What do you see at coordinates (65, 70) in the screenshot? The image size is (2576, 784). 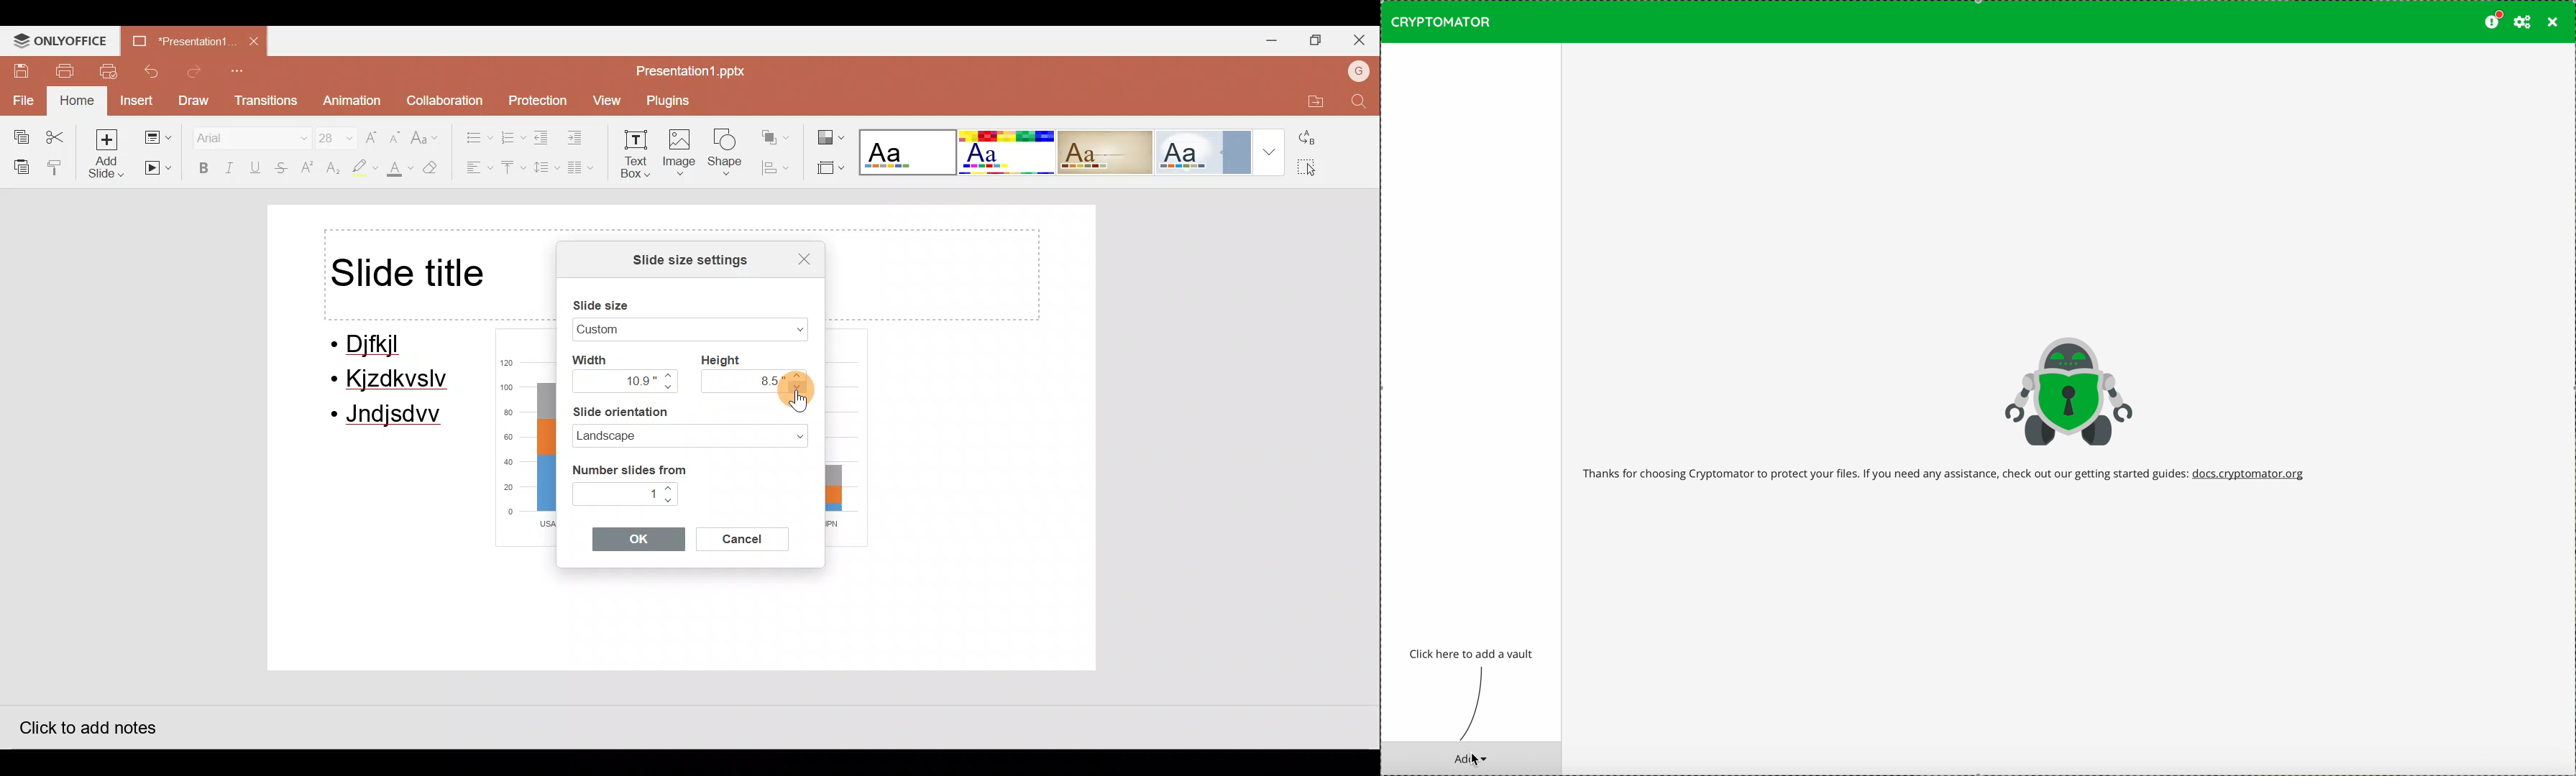 I see `Print file` at bounding box center [65, 70].